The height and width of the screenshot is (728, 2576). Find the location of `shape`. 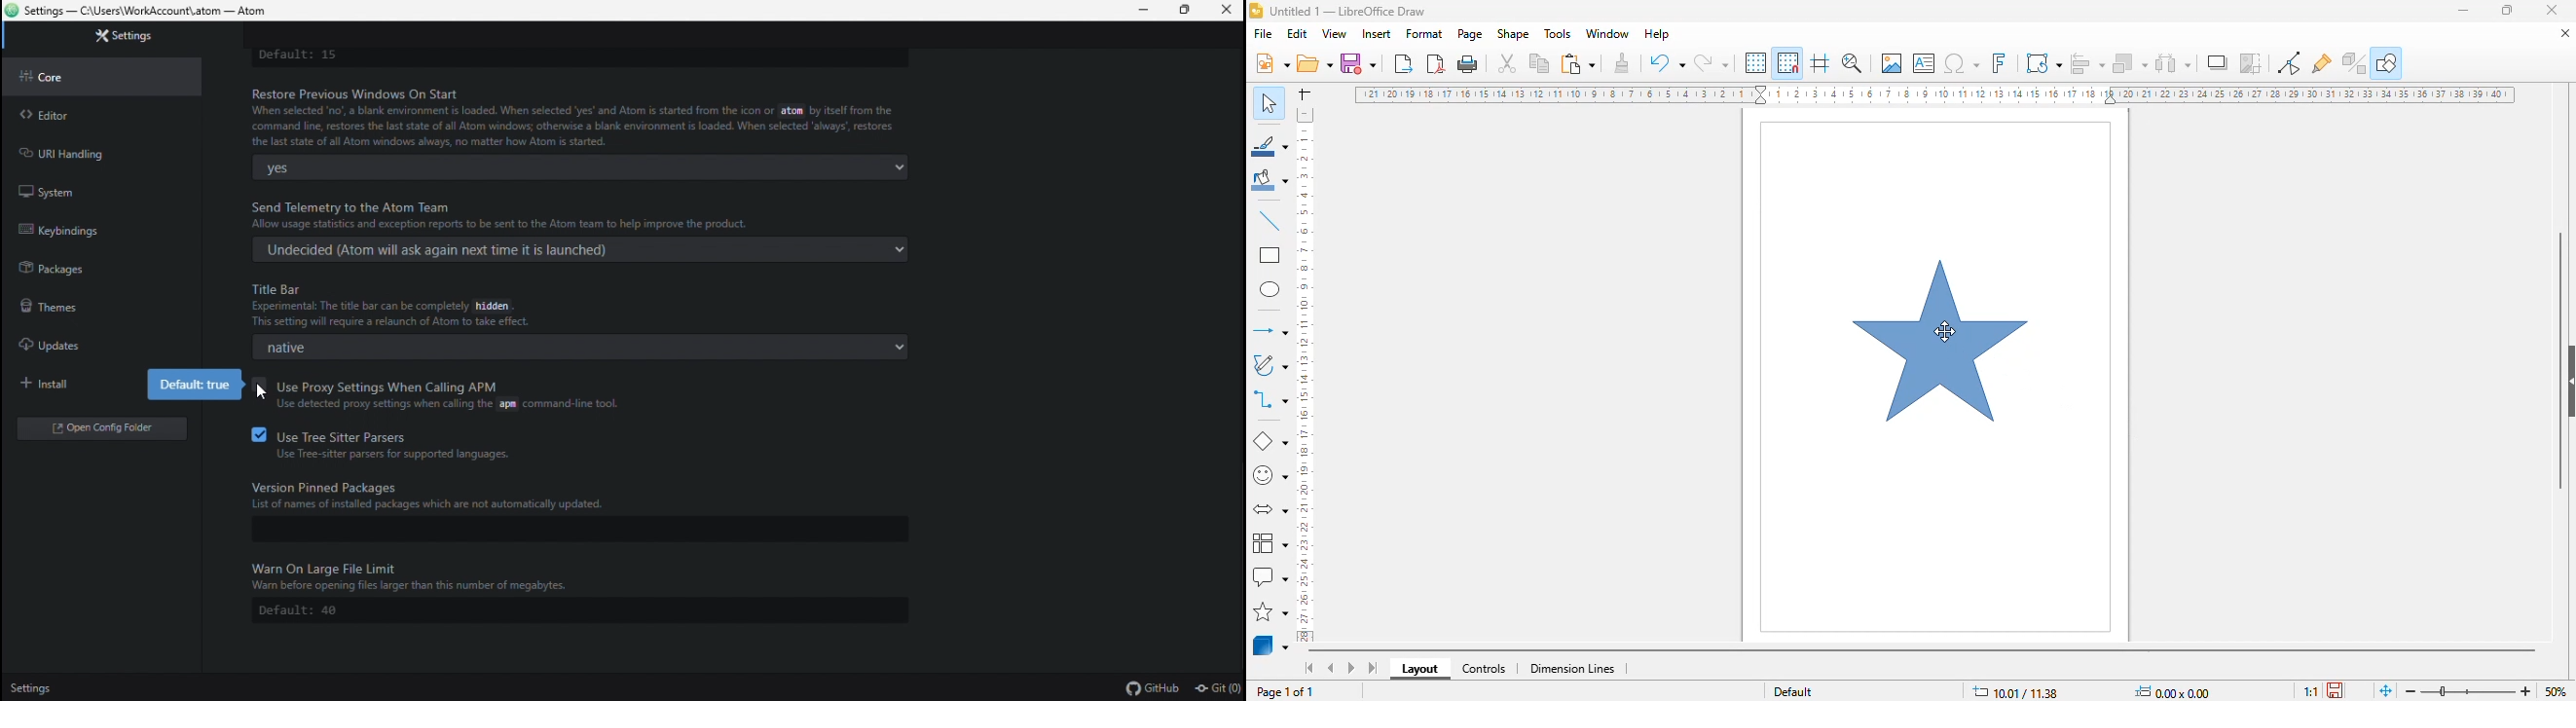

shape is located at coordinates (1514, 33).